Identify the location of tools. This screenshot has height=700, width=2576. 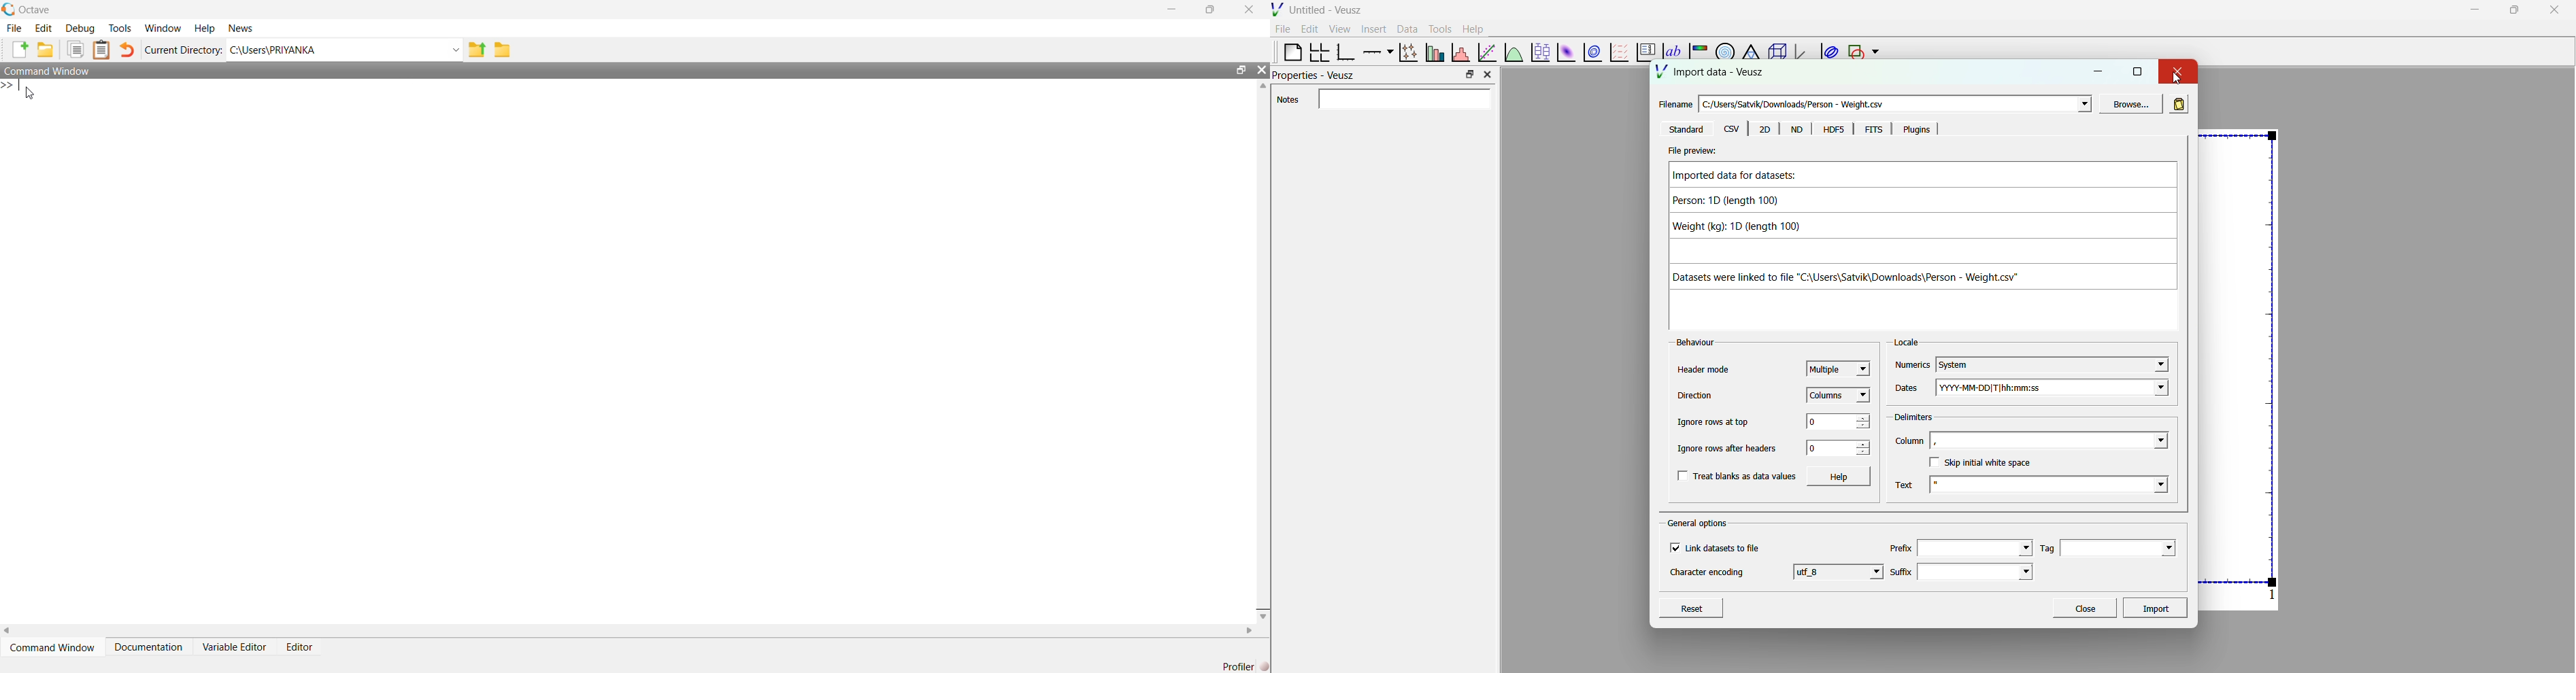
(121, 29).